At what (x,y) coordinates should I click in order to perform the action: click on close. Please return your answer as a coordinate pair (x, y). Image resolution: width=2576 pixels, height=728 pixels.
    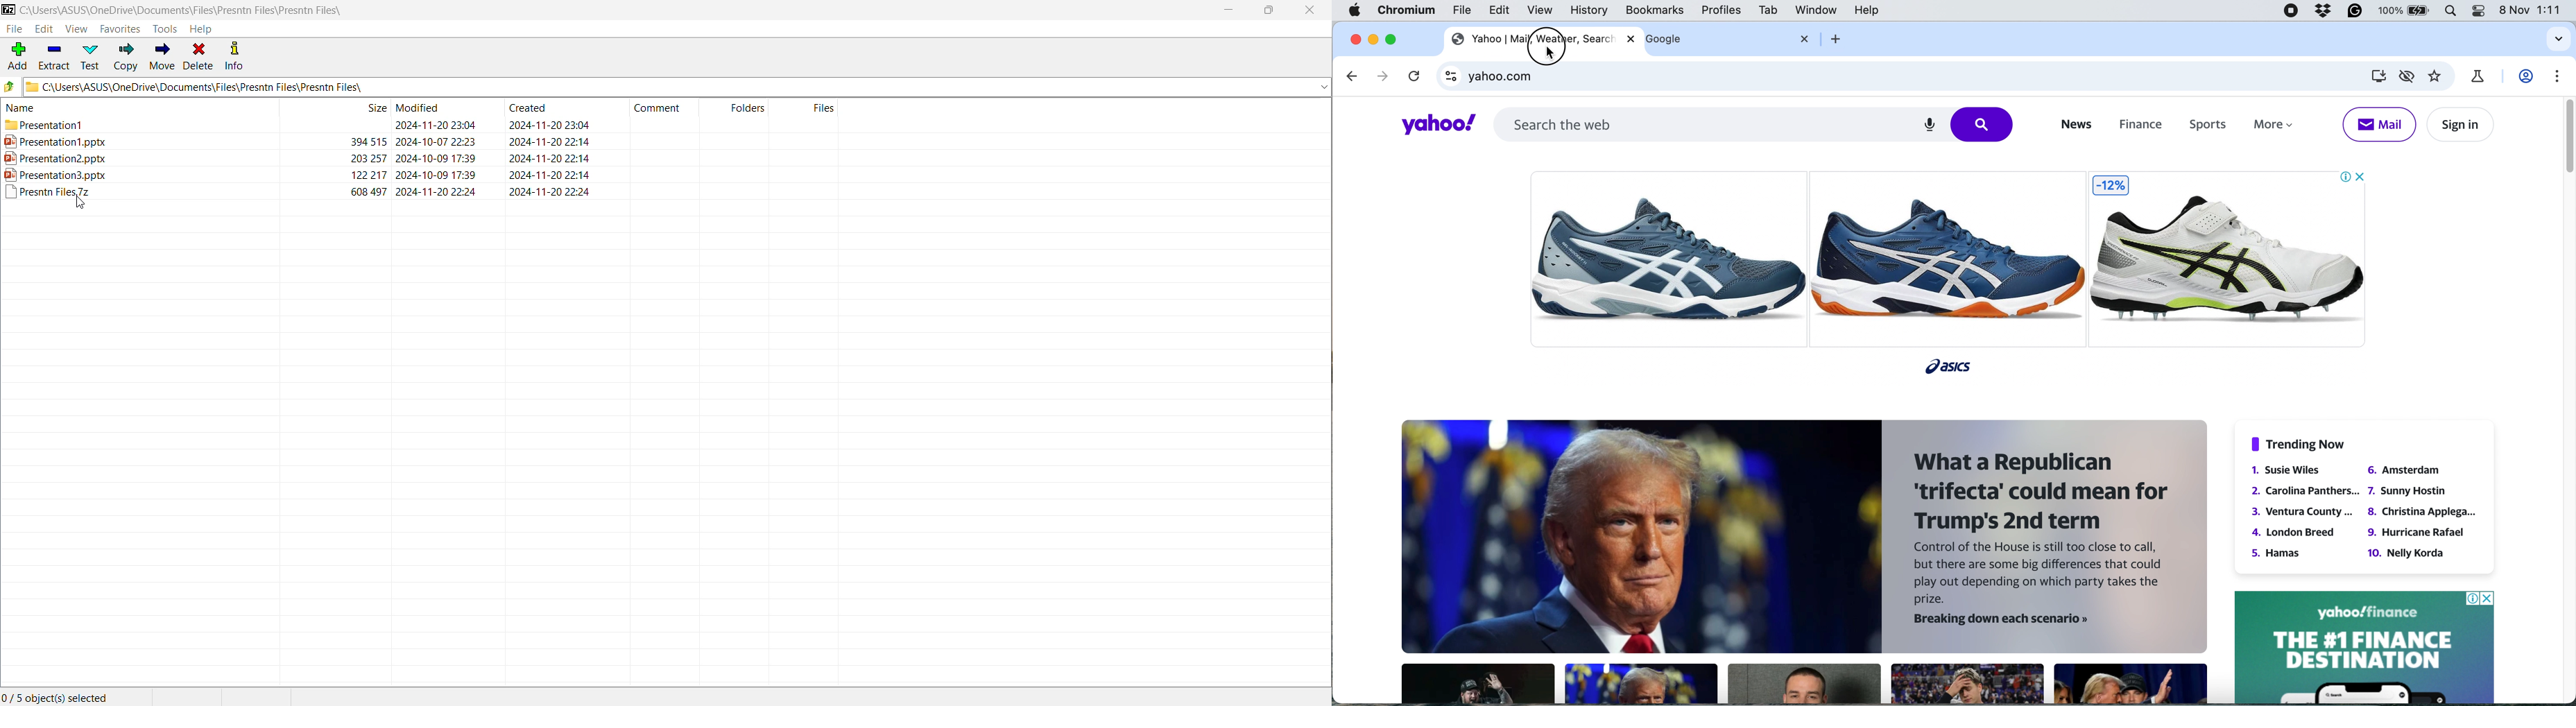
    Looking at the image, I should click on (1355, 38).